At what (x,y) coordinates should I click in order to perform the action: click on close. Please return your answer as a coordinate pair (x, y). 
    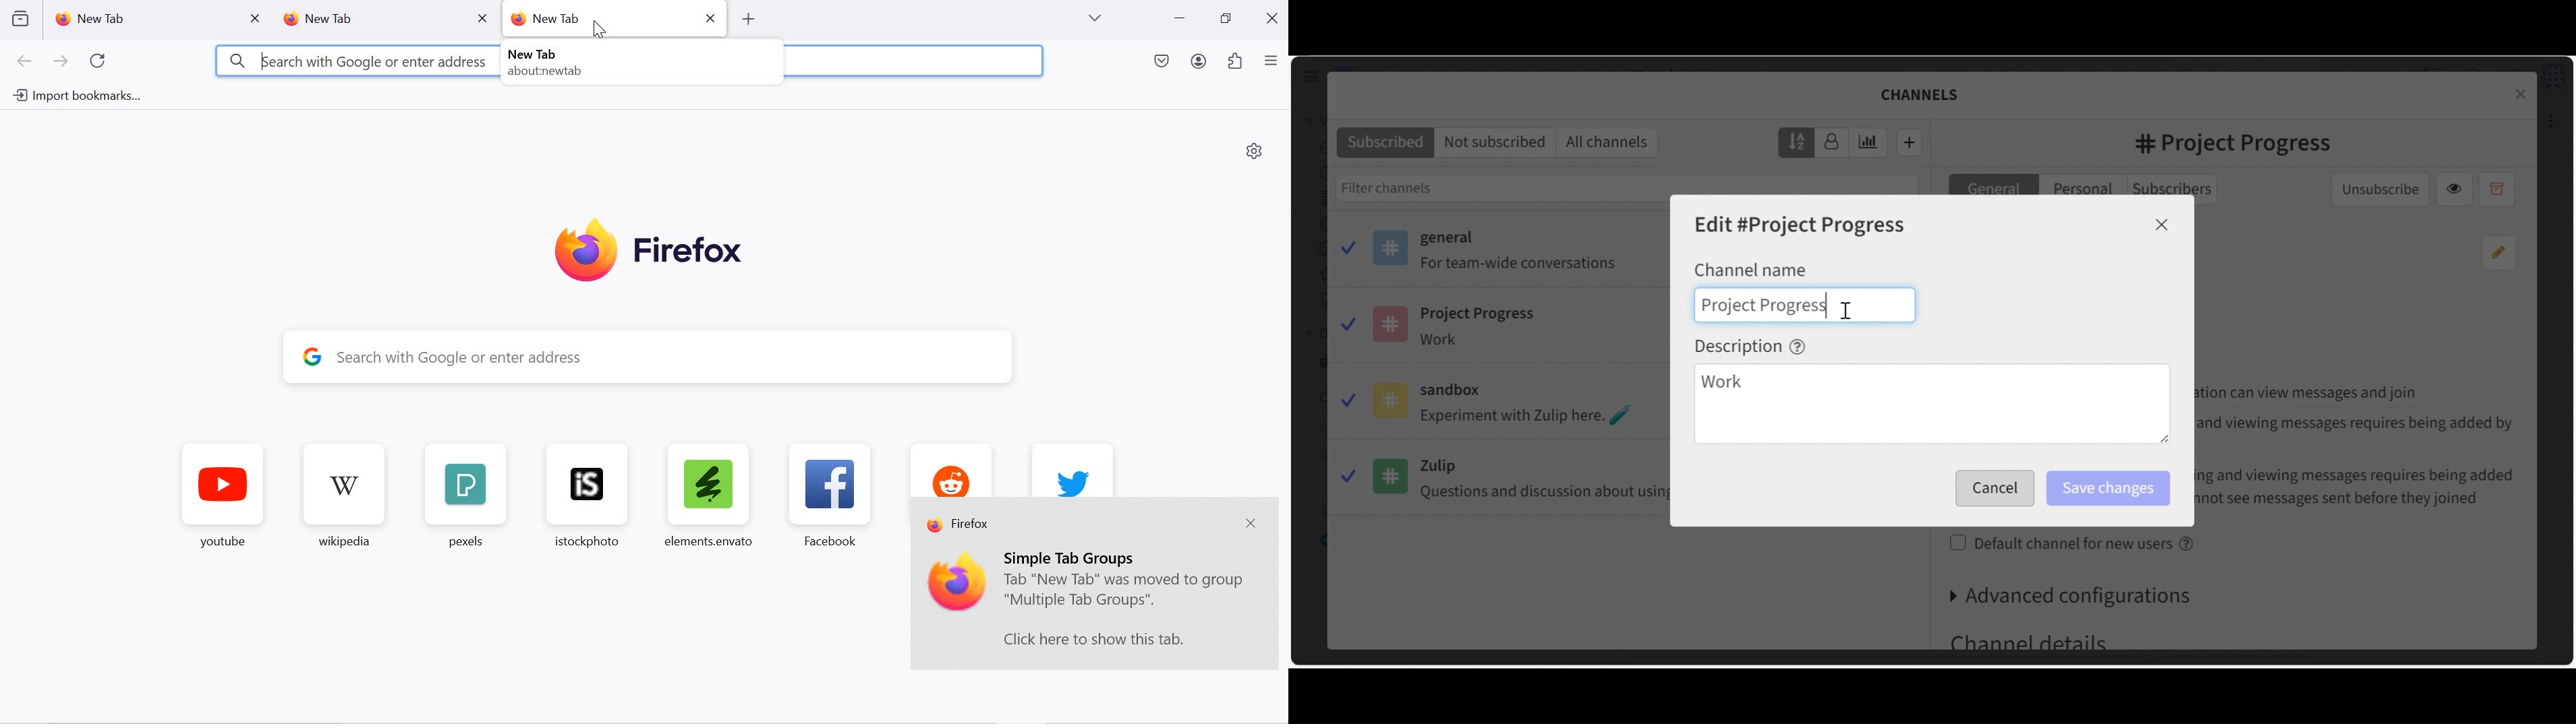
    Looking at the image, I should click on (1250, 524).